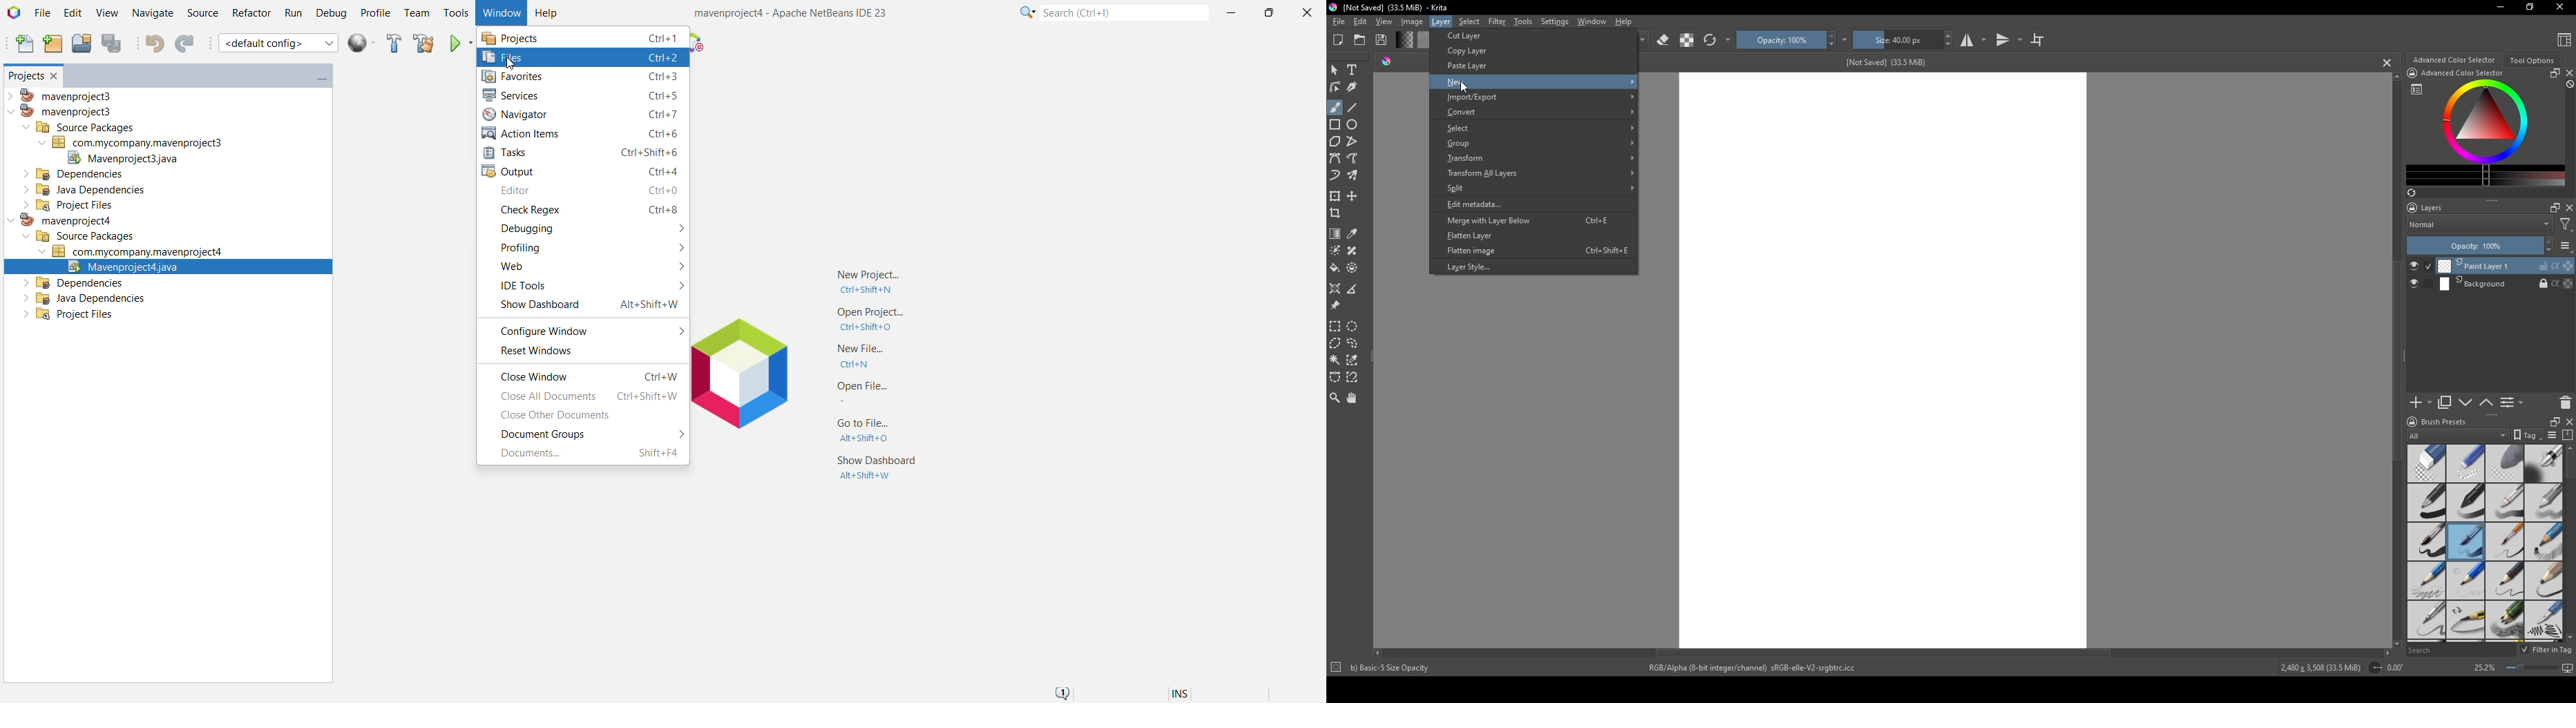 The width and height of the screenshot is (2576, 728). Describe the element at coordinates (80, 44) in the screenshot. I see `Open Project` at that location.